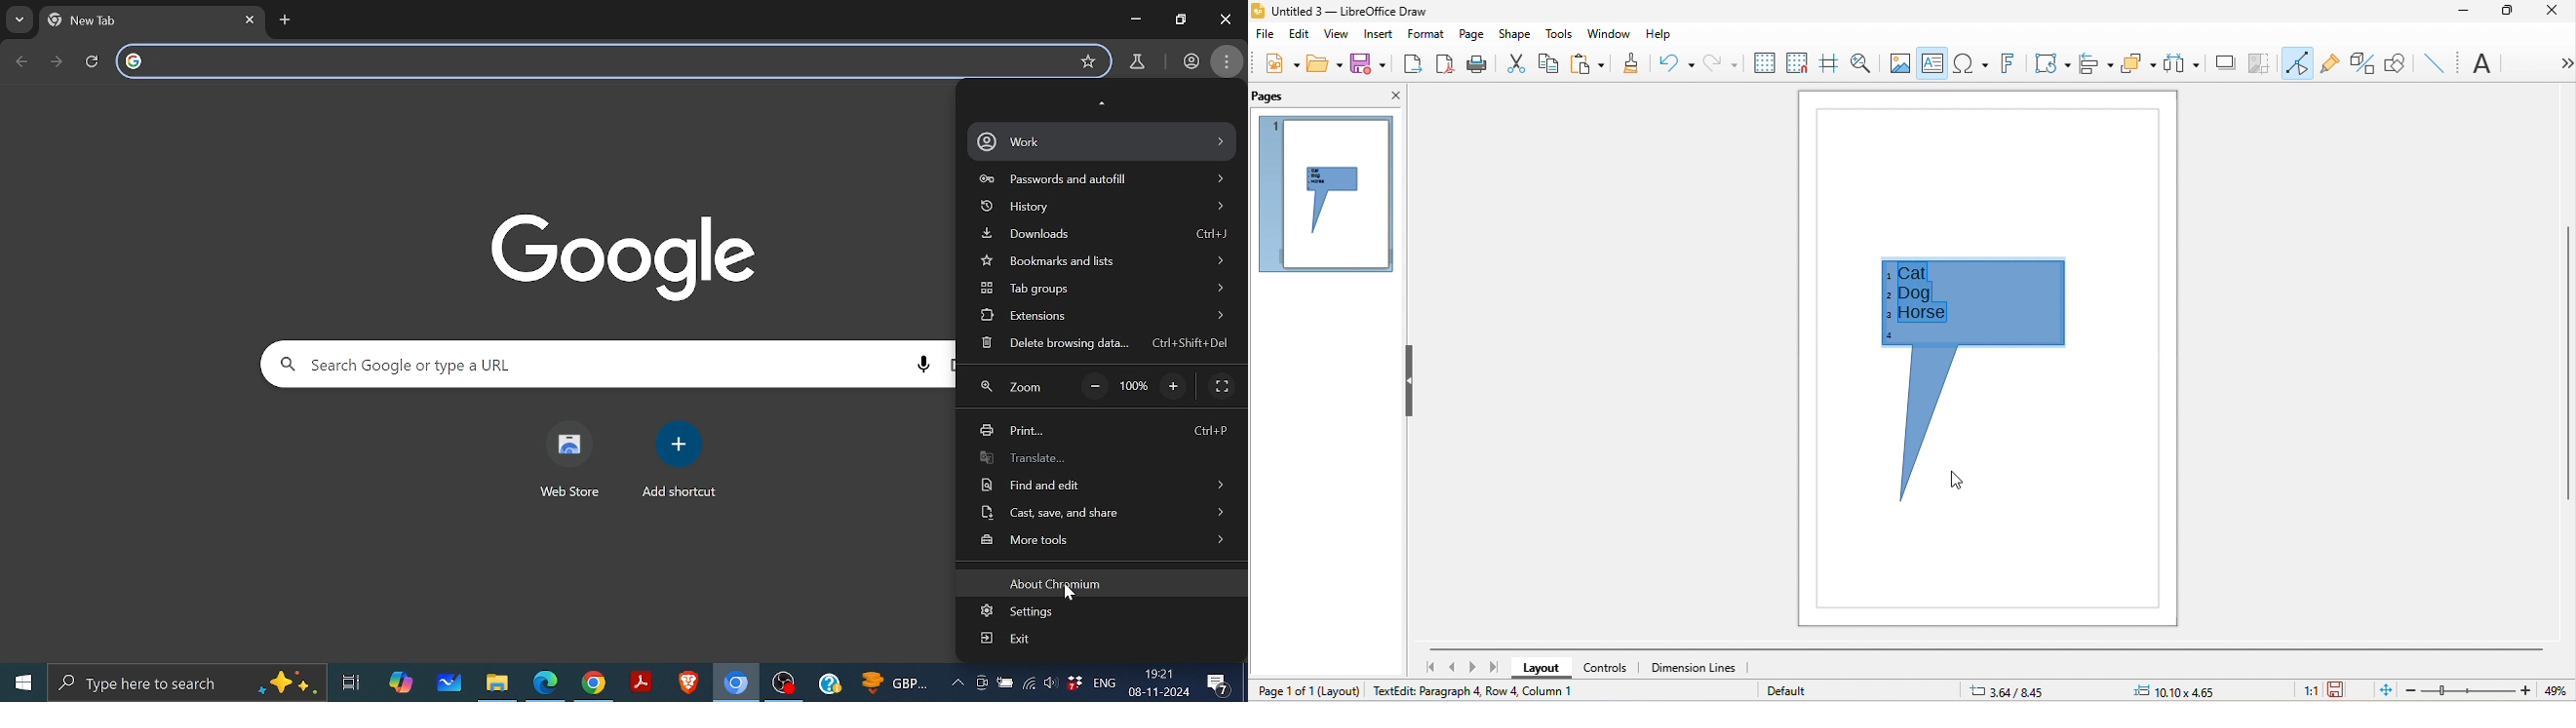 This screenshot has width=2576, height=728. What do you see at coordinates (592, 682) in the screenshot?
I see `Google Chrome` at bounding box center [592, 682].